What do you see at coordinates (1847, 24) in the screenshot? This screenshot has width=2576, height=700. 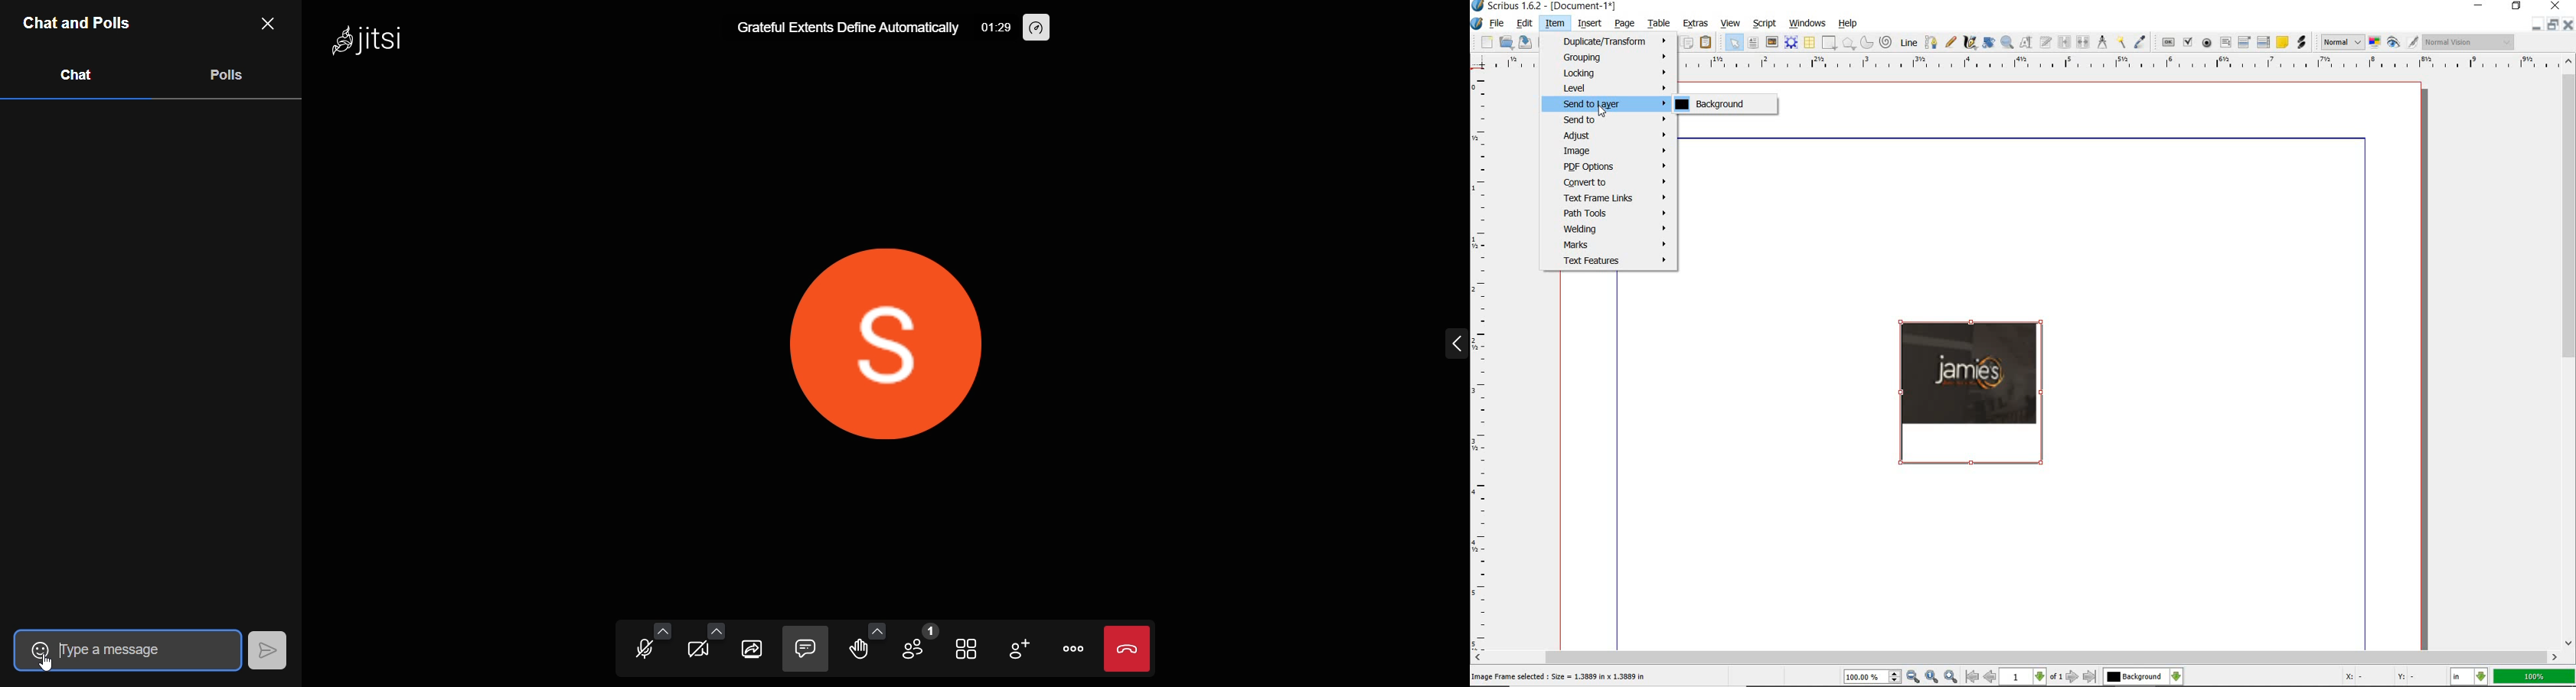 I see `help` at bounding box center [1847, 24].